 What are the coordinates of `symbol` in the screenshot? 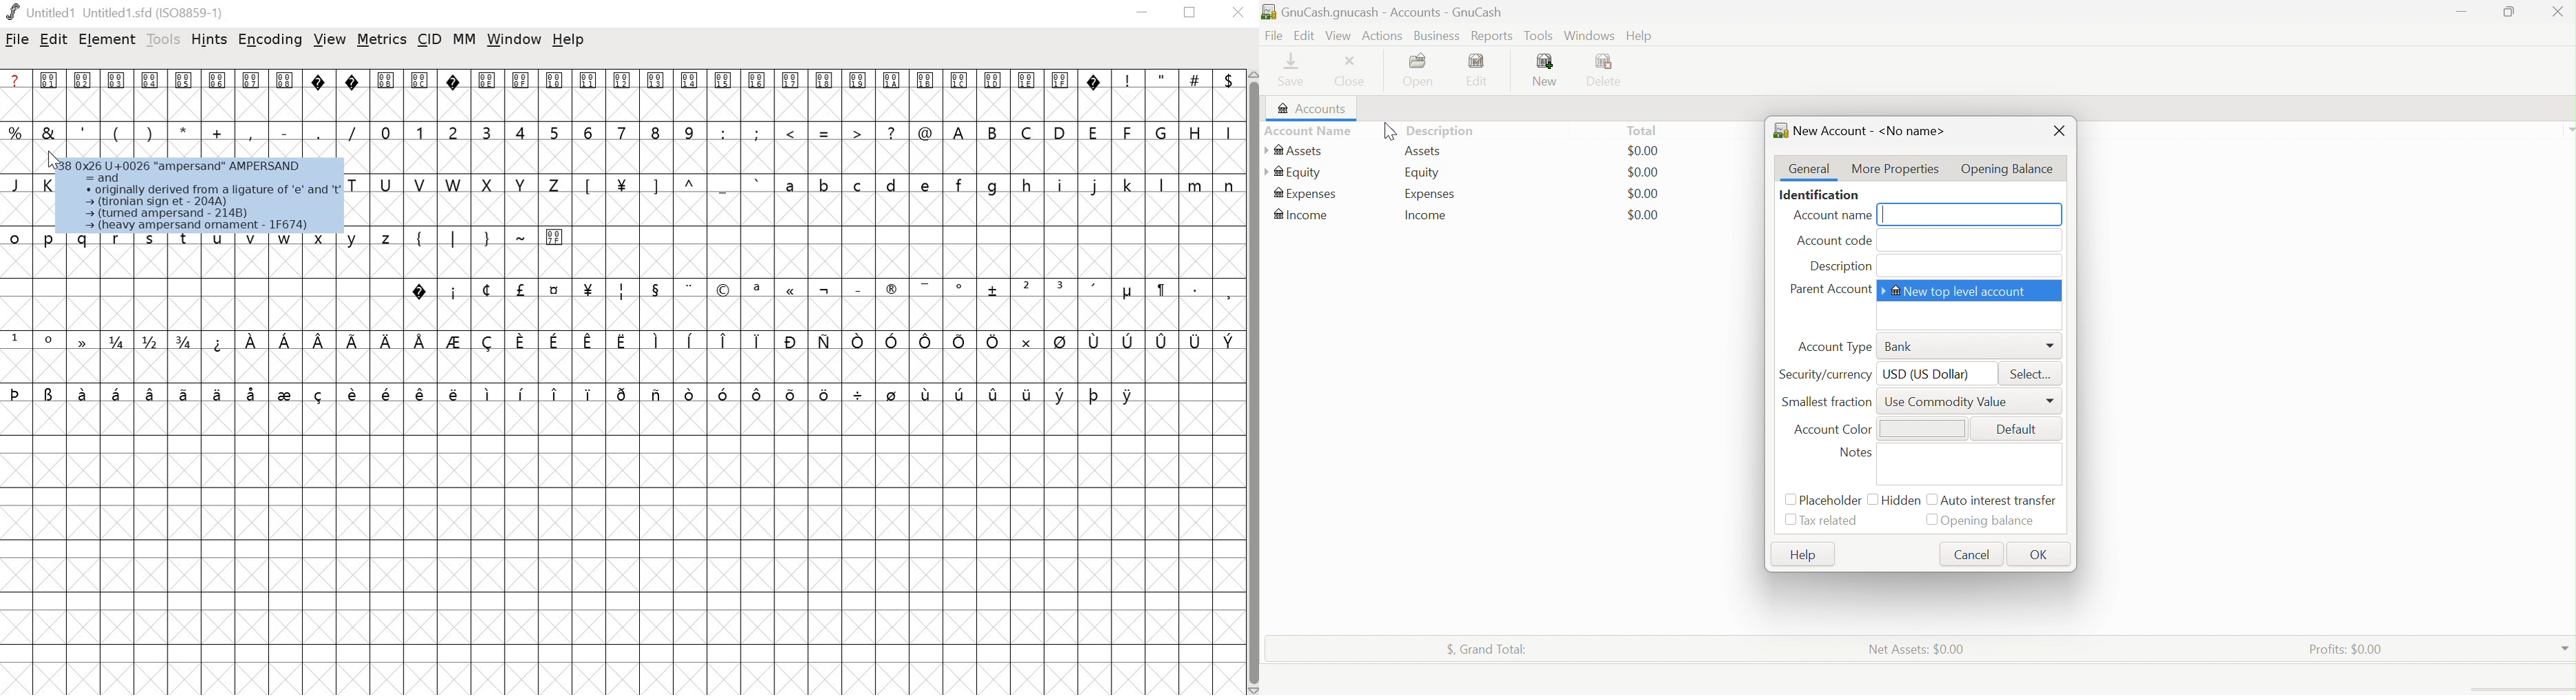 It's located at (653, 288).